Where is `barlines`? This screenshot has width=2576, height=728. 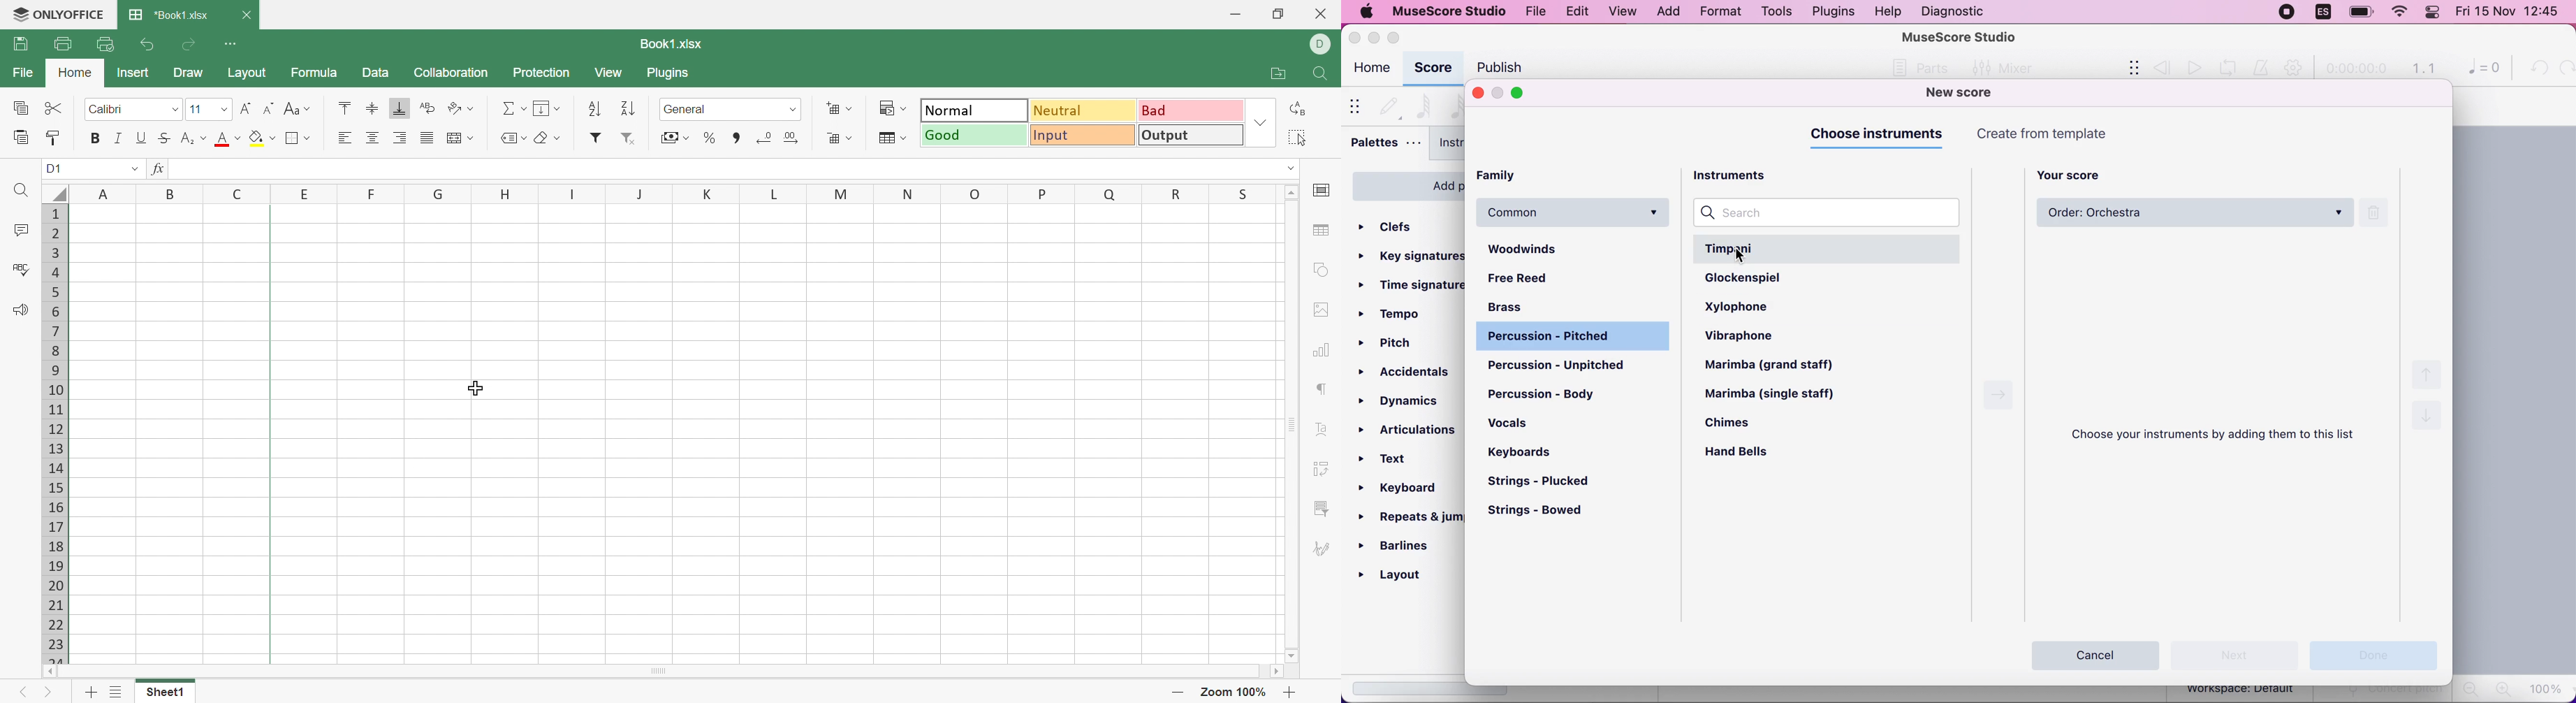
barlines is located at coordinates (1404, 545).